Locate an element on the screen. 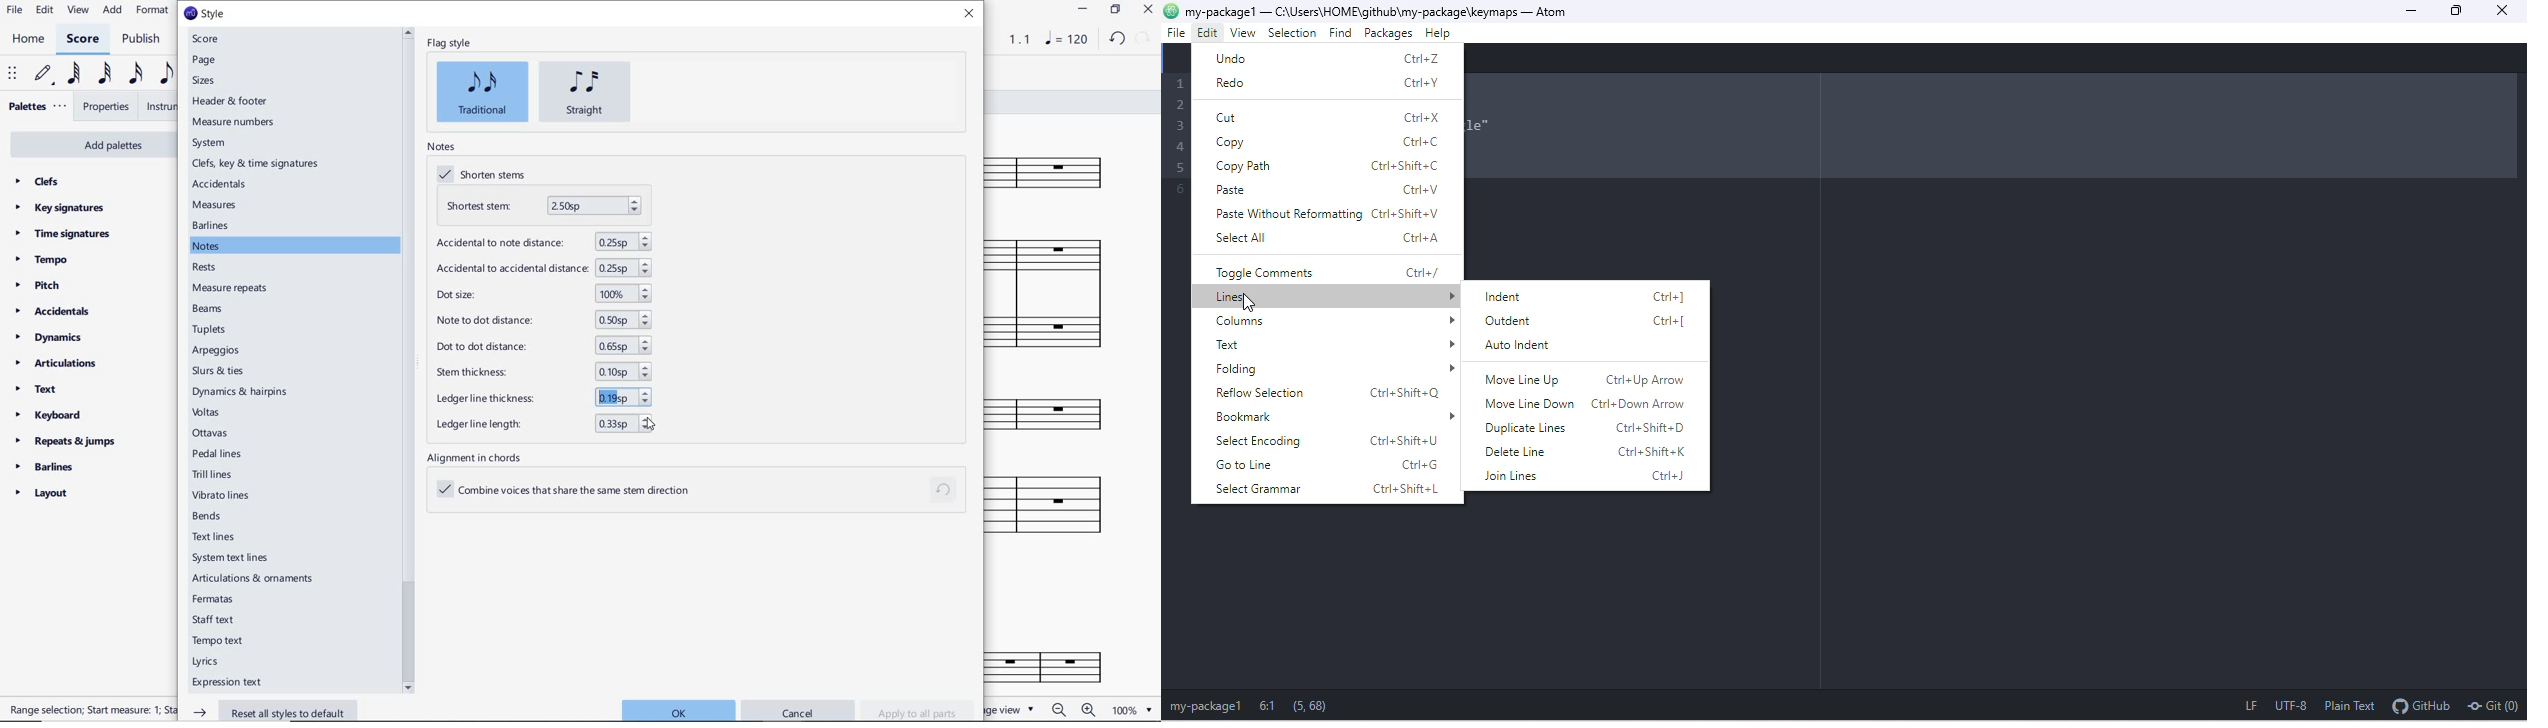  sizes is located at coordinates (207, 80).